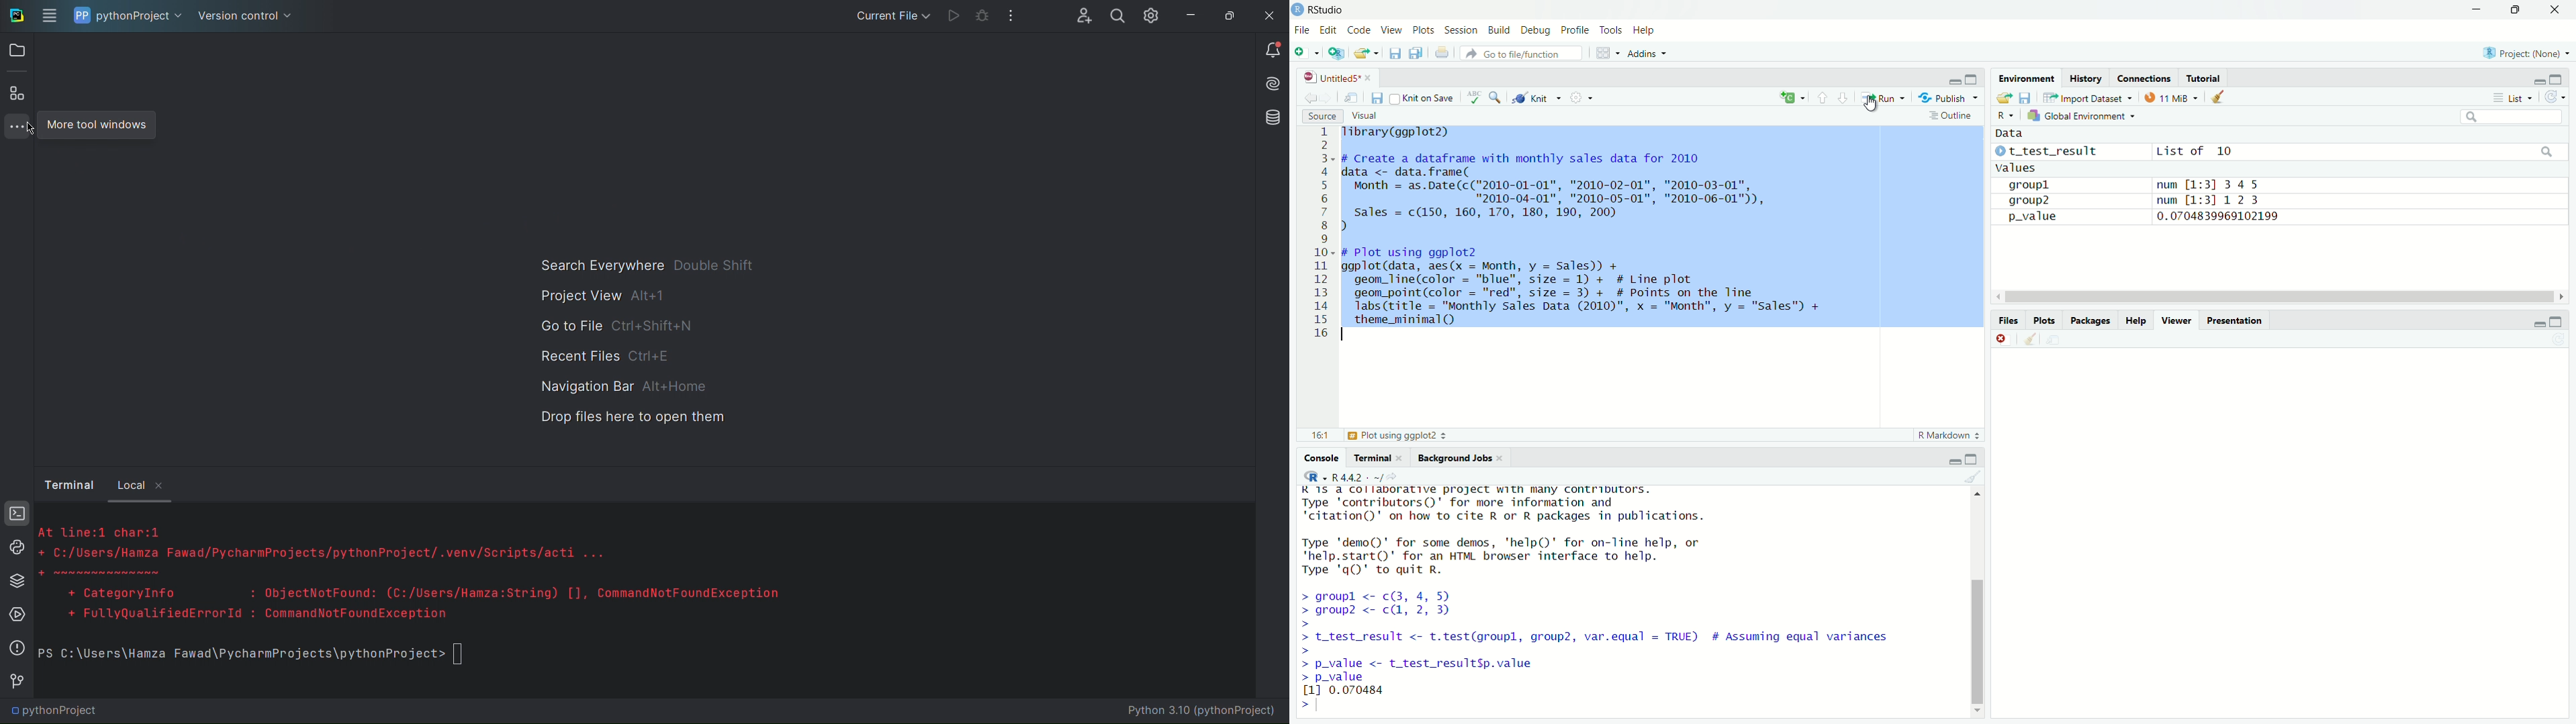 The width and height of the screenshot is (2576, 728). What do you see at coordinates (1396, 435) in the screenshot?
I see `Plot using ggplot2` at bounding box center [1396, 435].